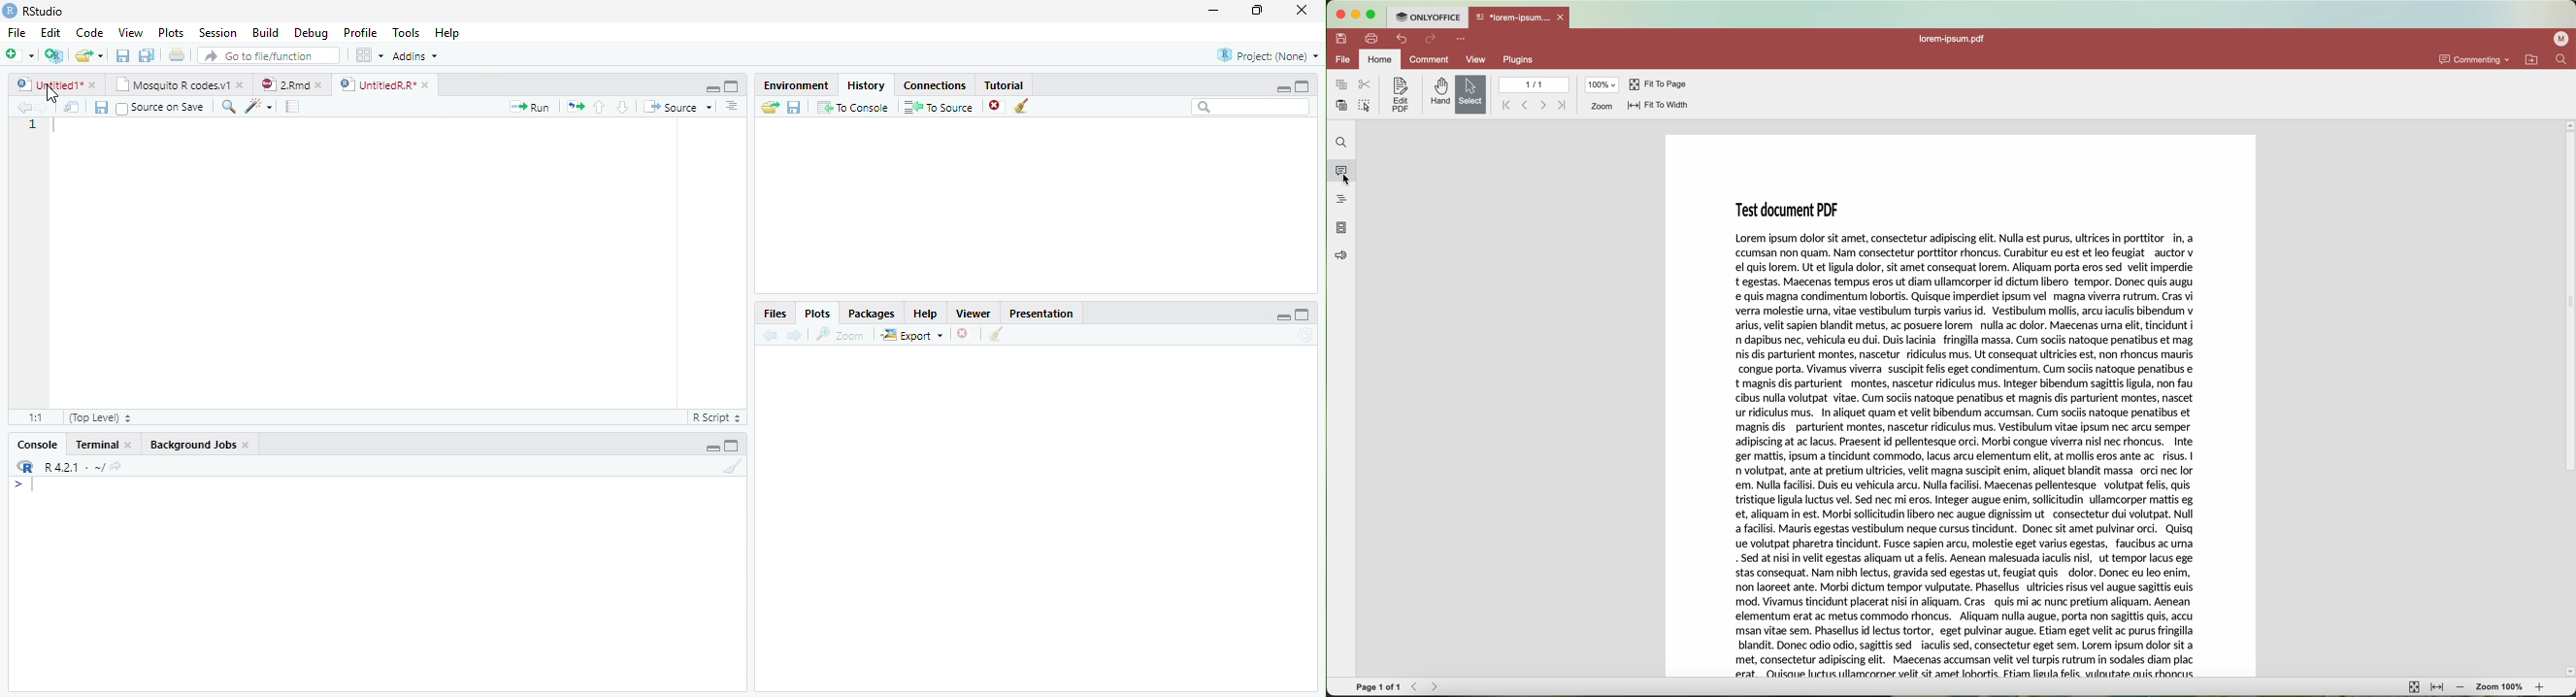 Image resolution: width=2576 pixels, height=700 pixels. What do you see at coordinates (623, 108) in the screenshot?
I see `Down` at bounding box center [623, 108].